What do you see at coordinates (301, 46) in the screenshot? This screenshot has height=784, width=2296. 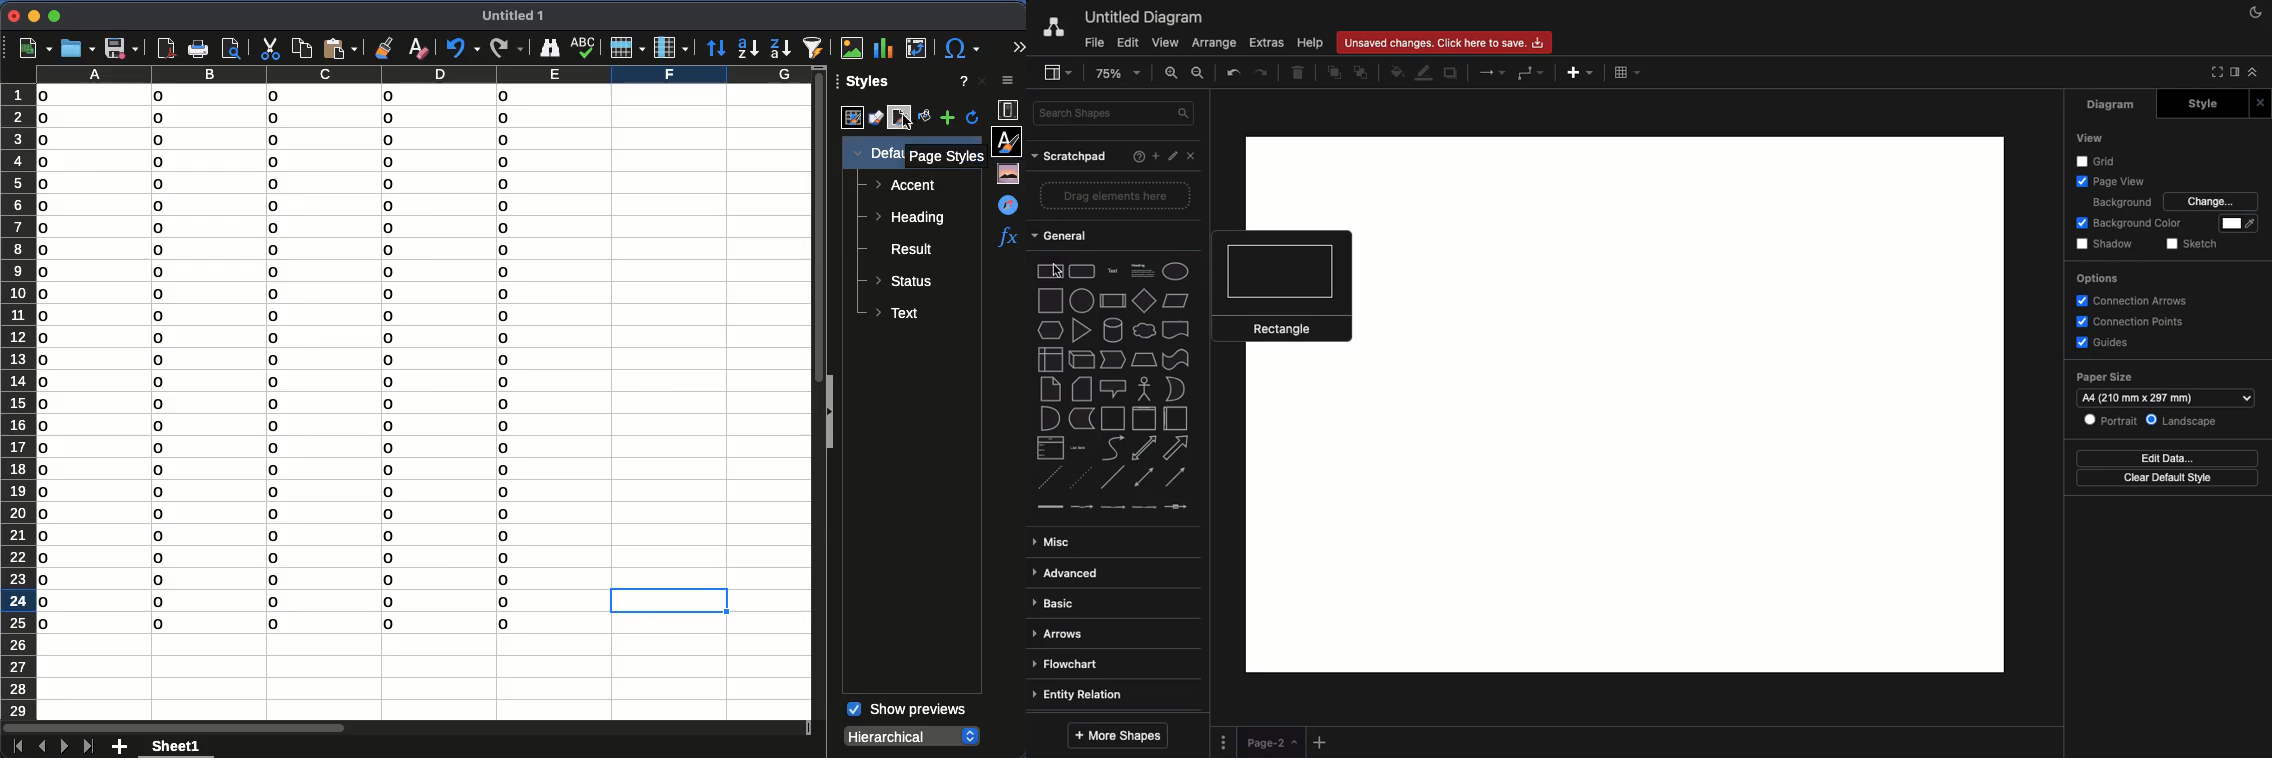 I see `copy` at bounding box center [301, 46].